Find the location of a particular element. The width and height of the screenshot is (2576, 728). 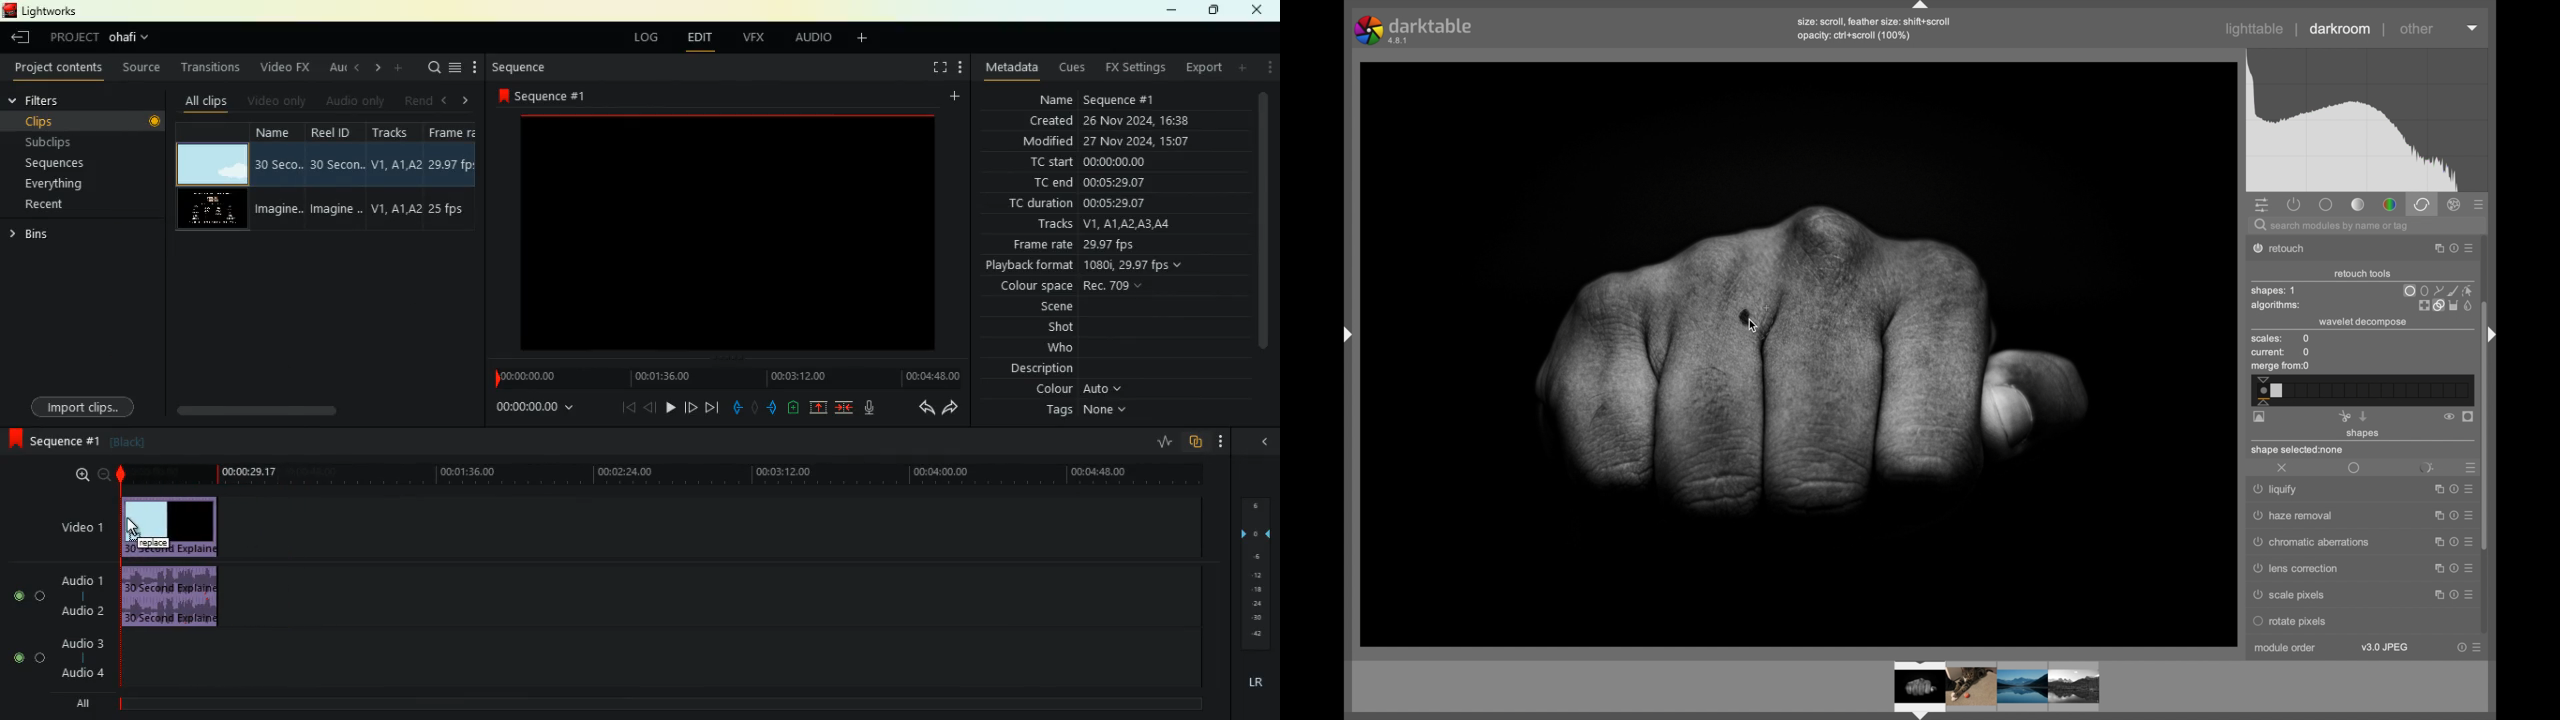

audio 4 is located at coordinates (75, 674).